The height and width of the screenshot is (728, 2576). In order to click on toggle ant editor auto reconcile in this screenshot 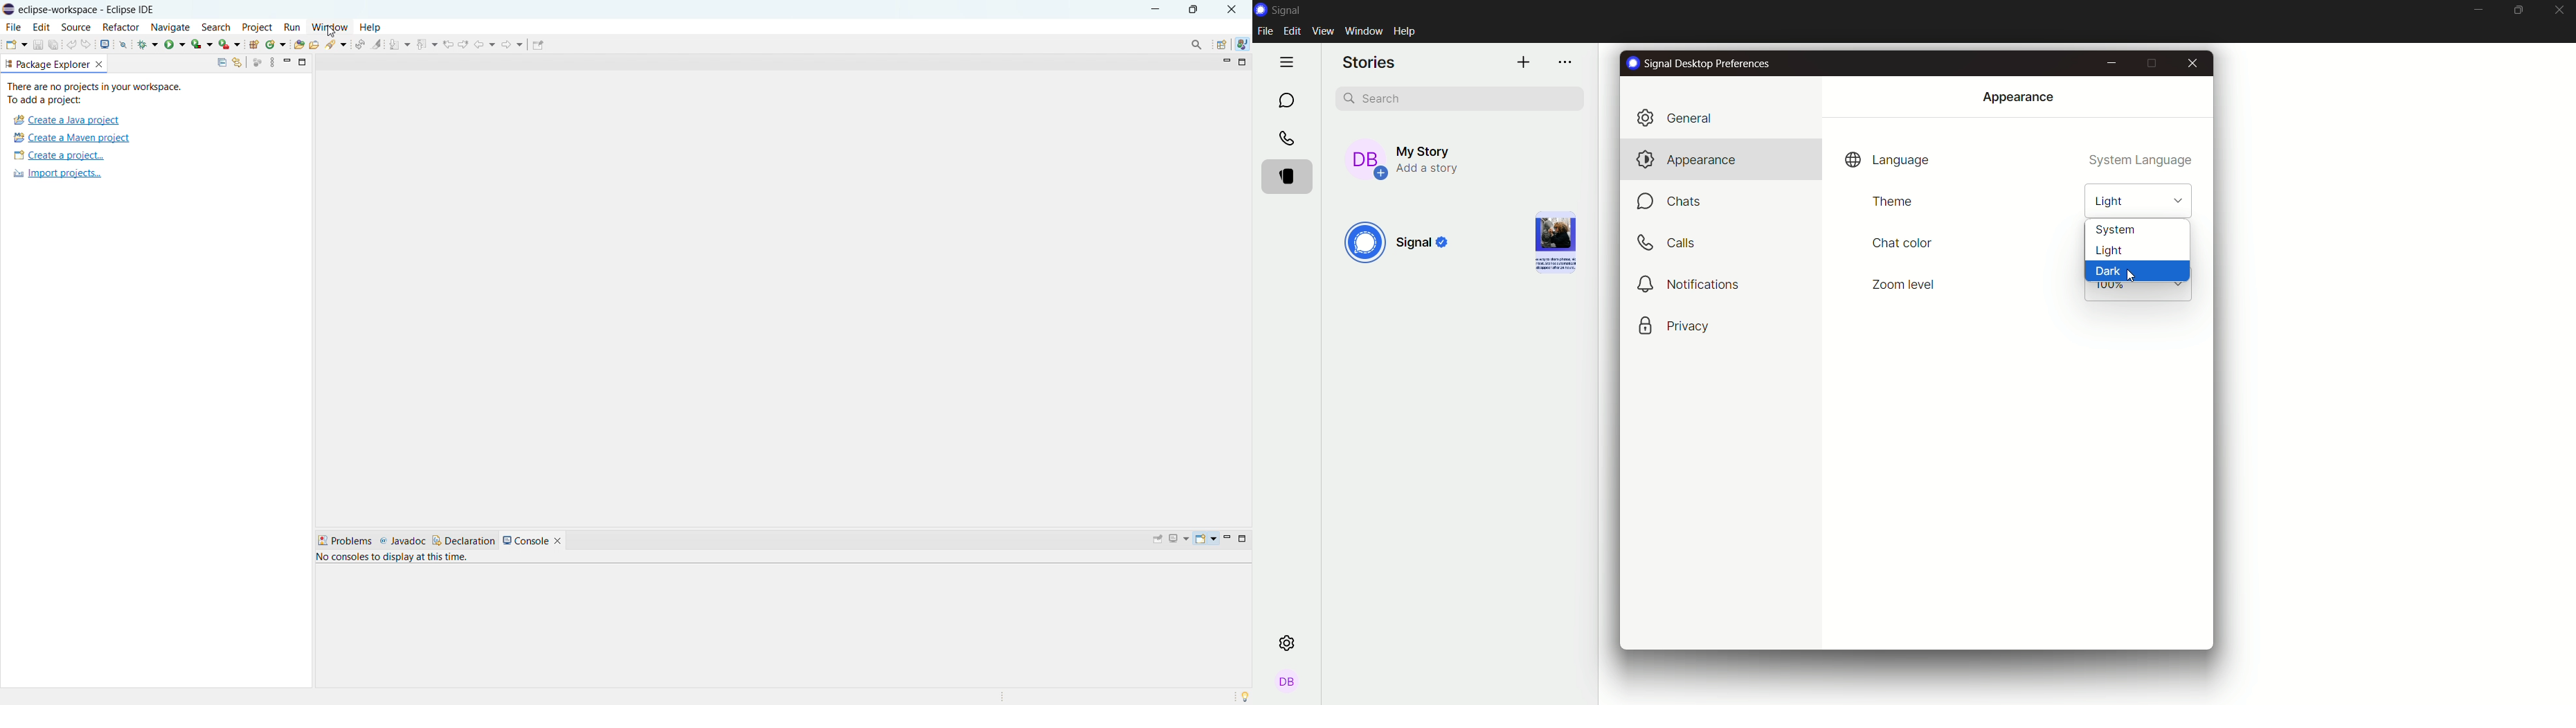, I will do `click(362, 44)`.